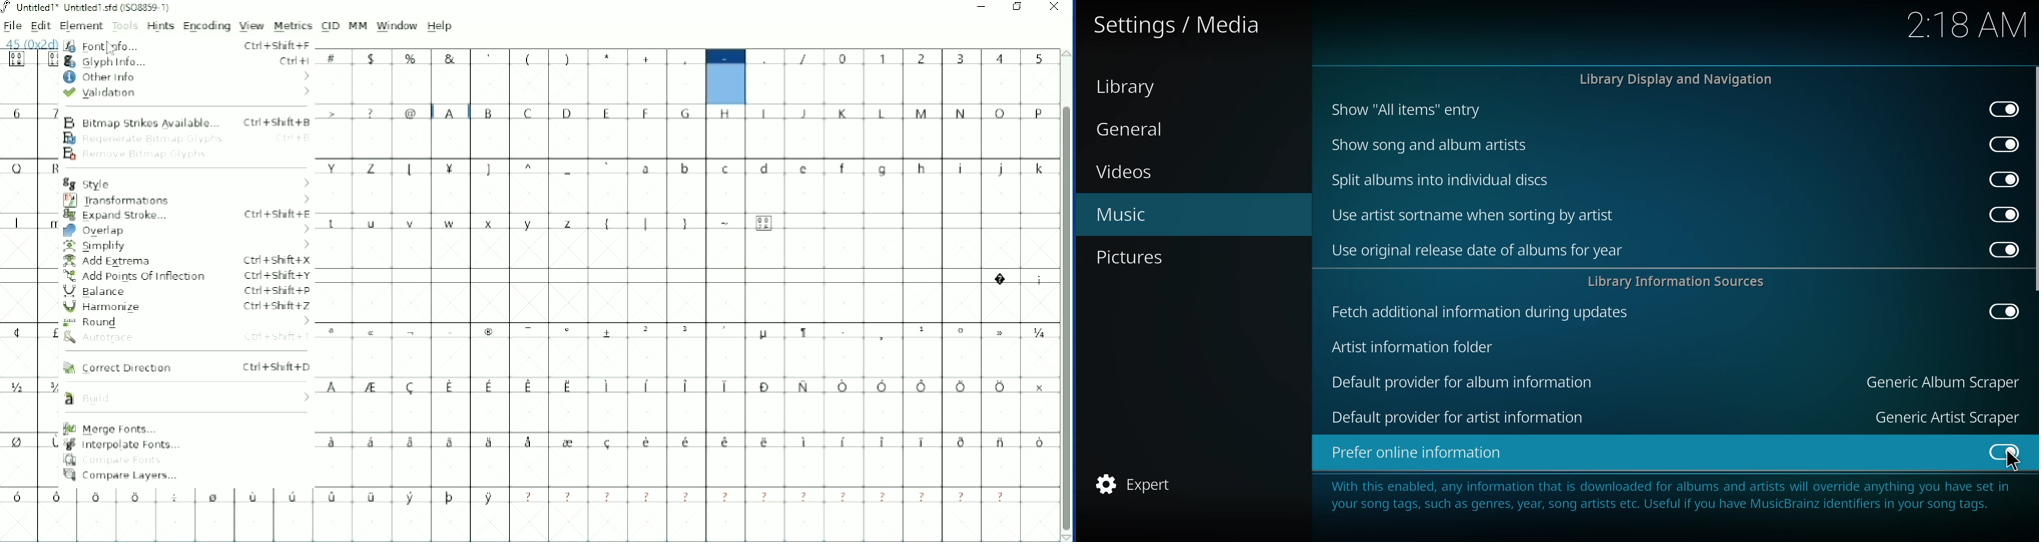  I want to click on Other Info, so click(187, 77).